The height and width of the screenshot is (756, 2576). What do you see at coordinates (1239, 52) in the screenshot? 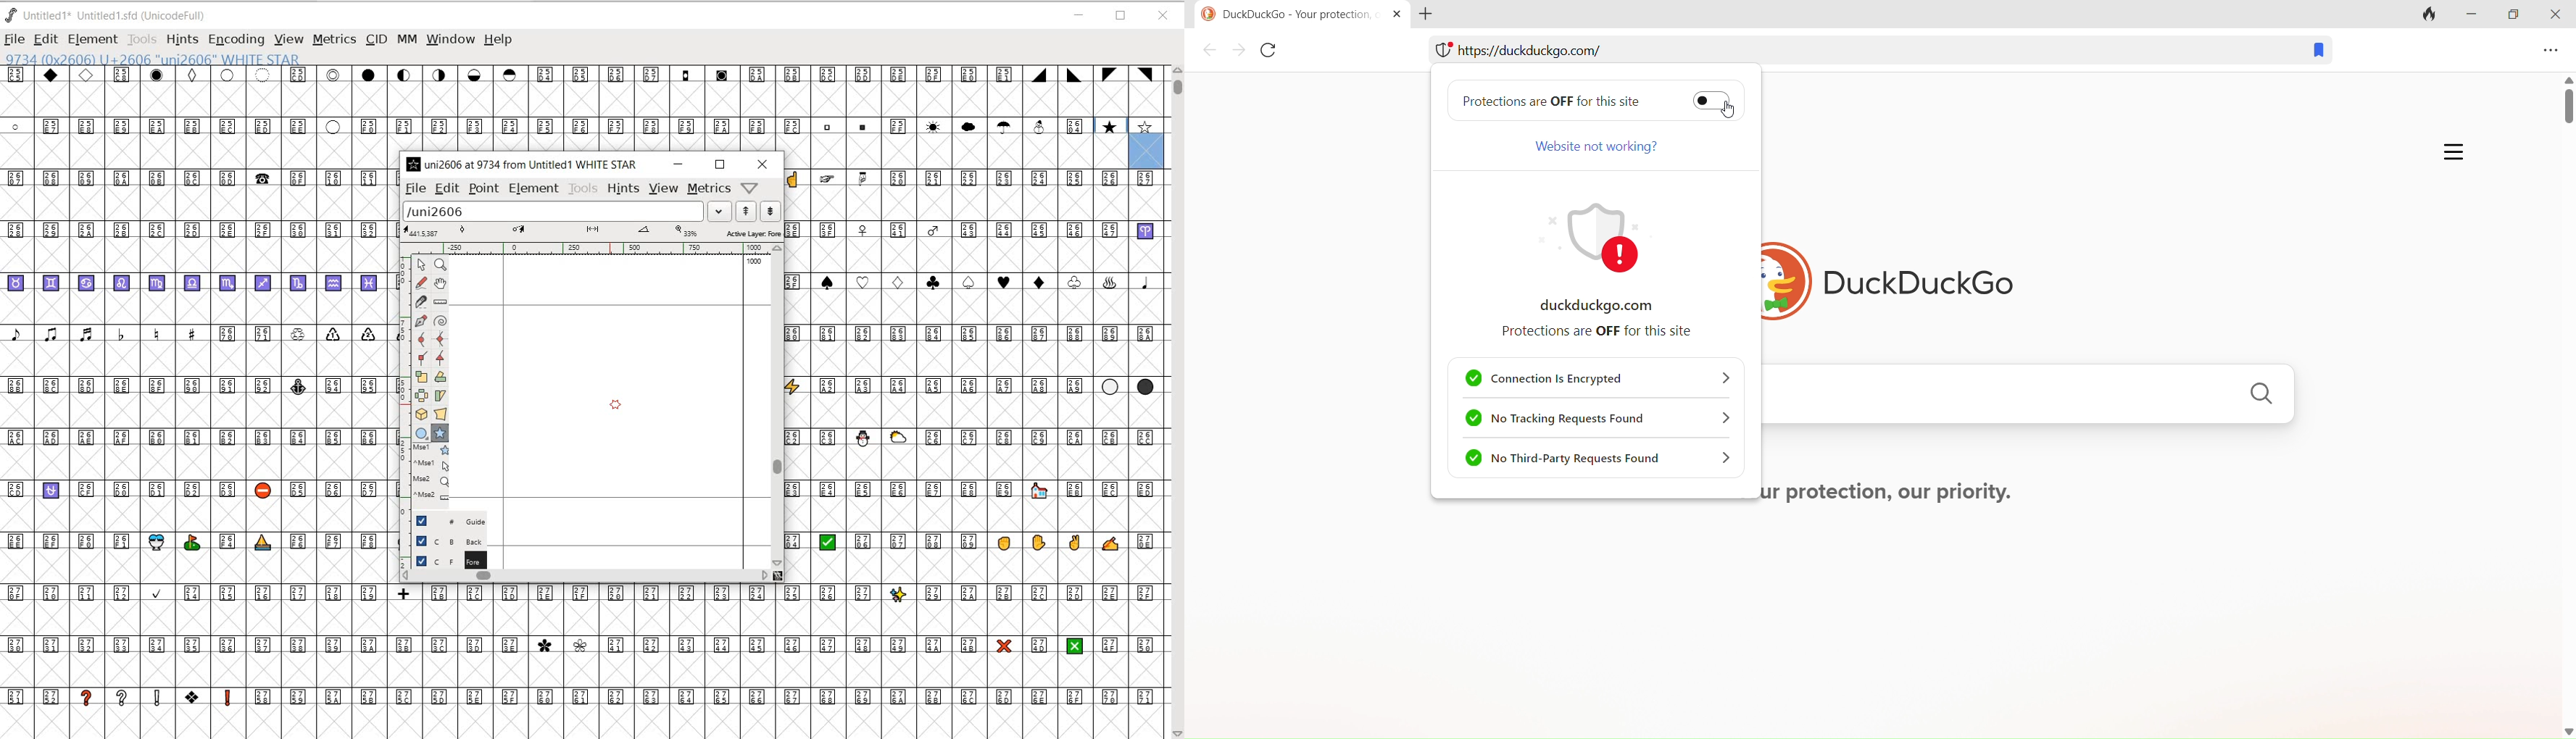
I see `forward` at bounding box center [1239, 52].